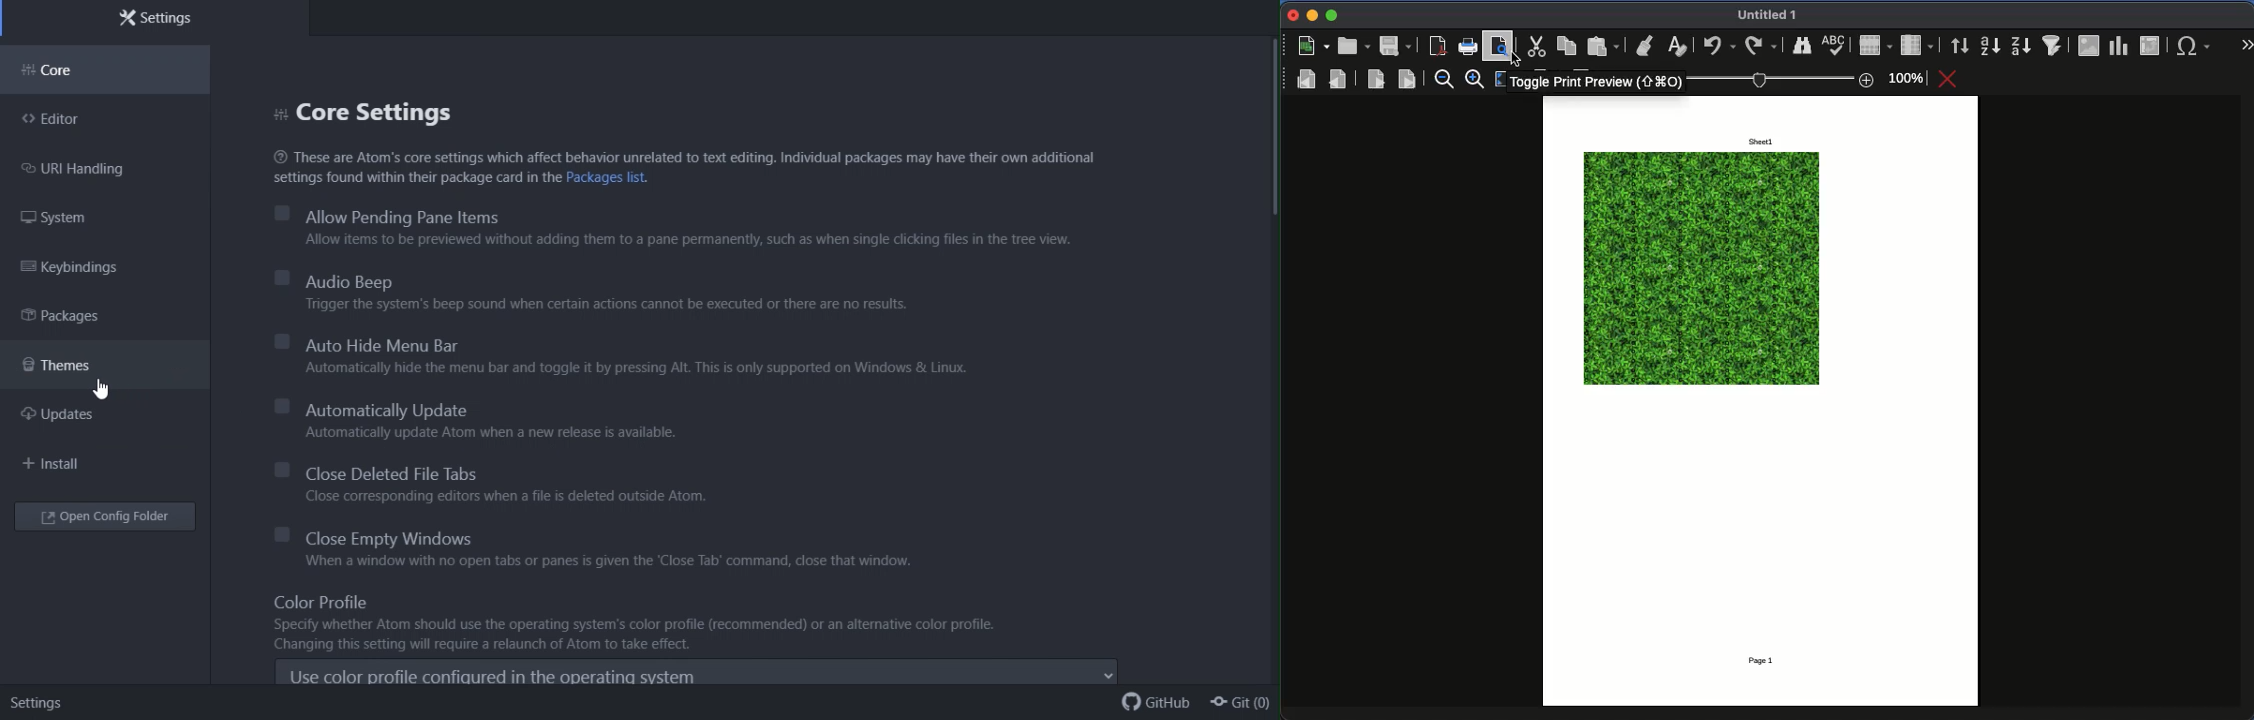  I want to click on URI handling, so click(91, 170).